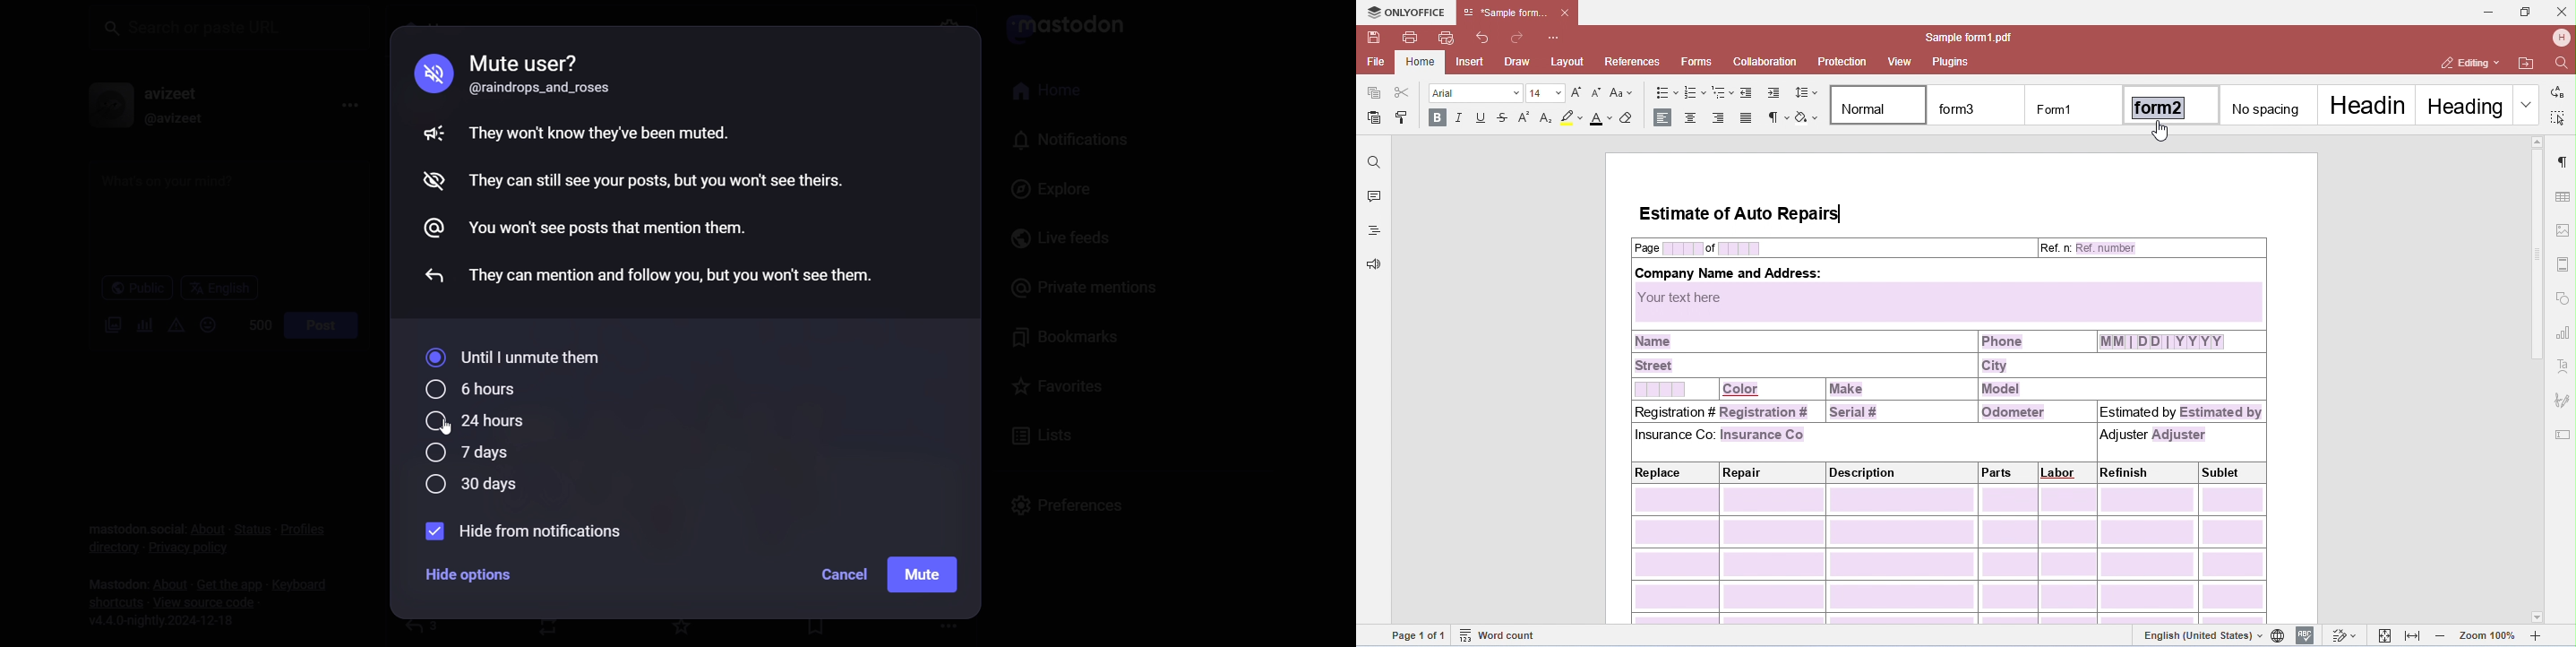 This screenshot has height=672, width=2576. I want to click on cursor, so click(450, 430).